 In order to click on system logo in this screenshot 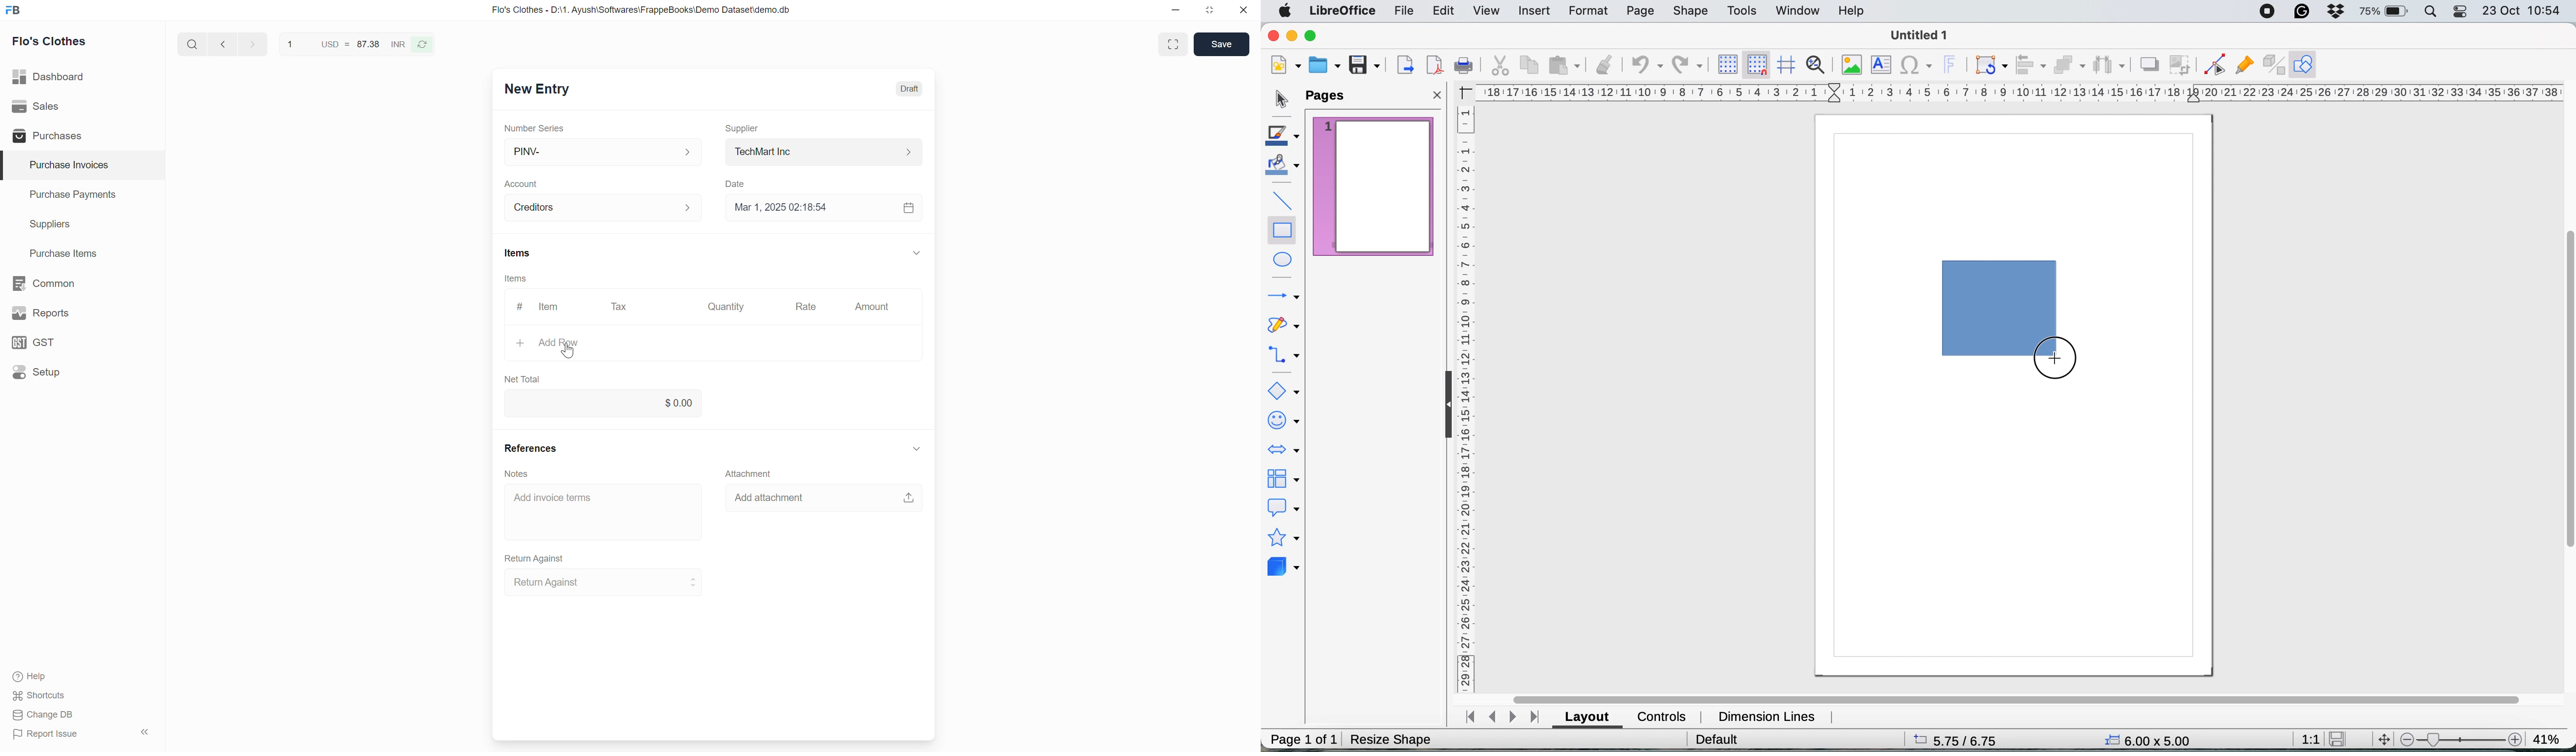, I will do `click(1282, 13)`.